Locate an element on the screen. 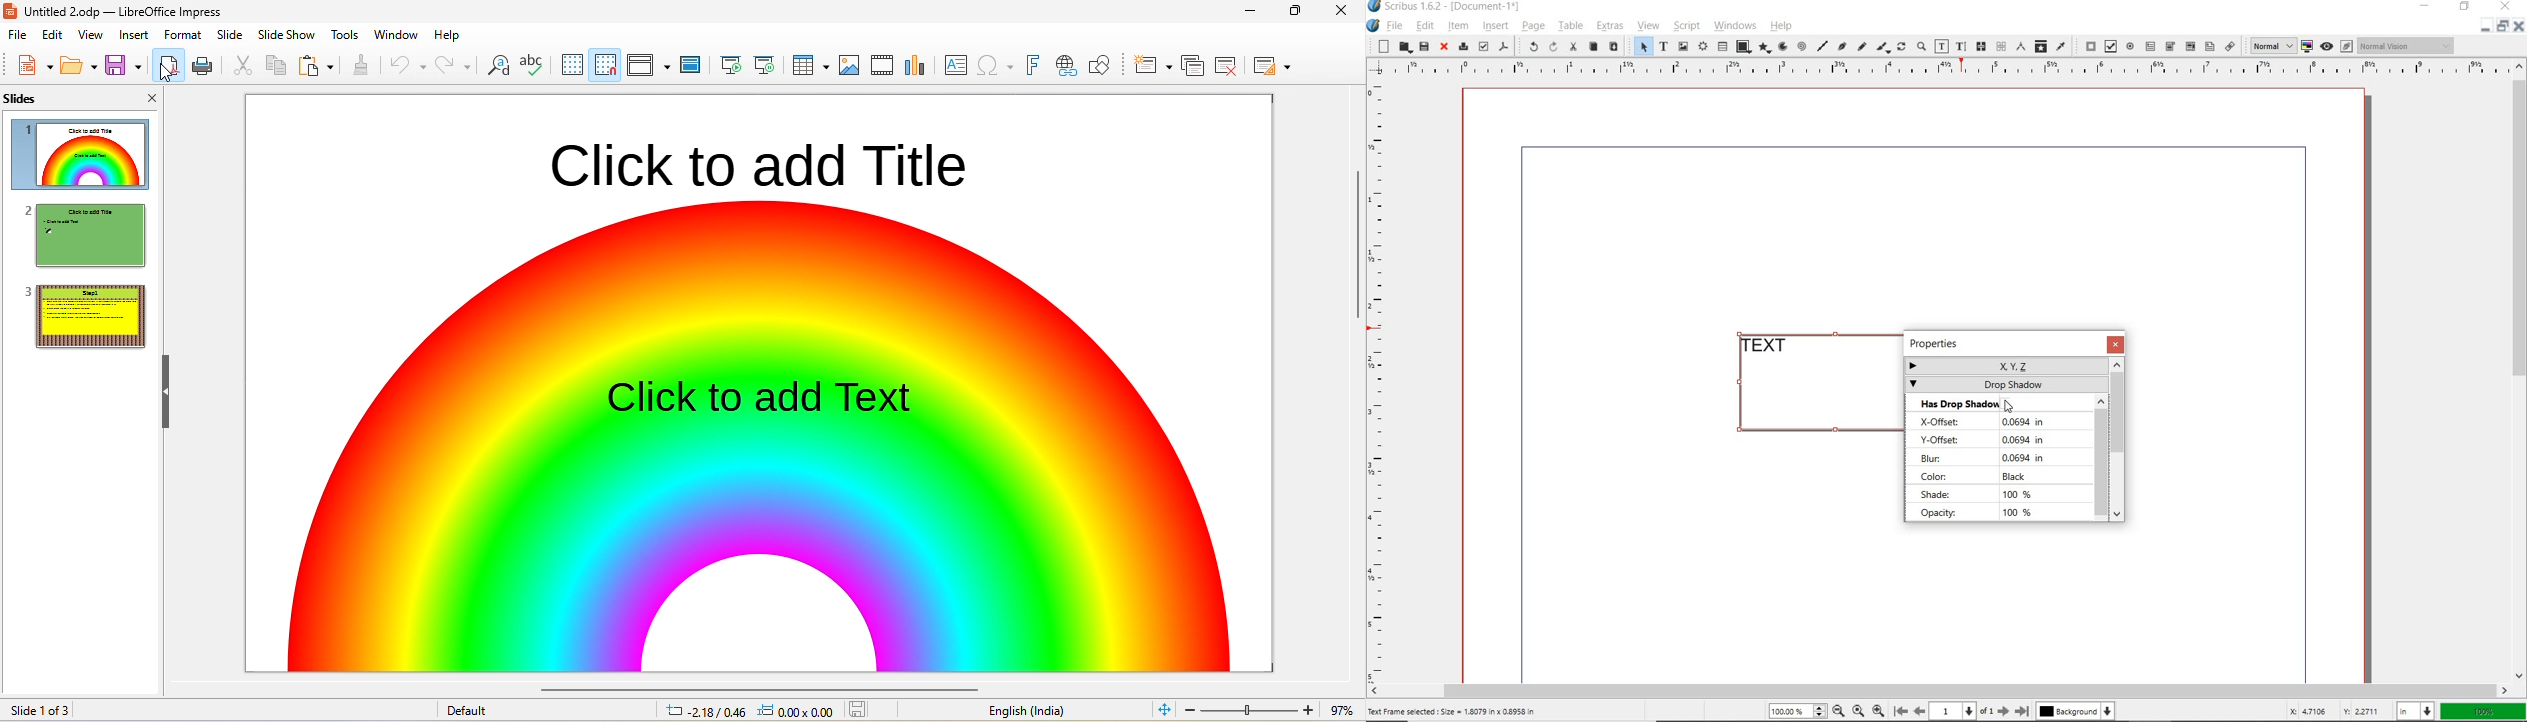  start from current  is located at coordinates (727, 63).